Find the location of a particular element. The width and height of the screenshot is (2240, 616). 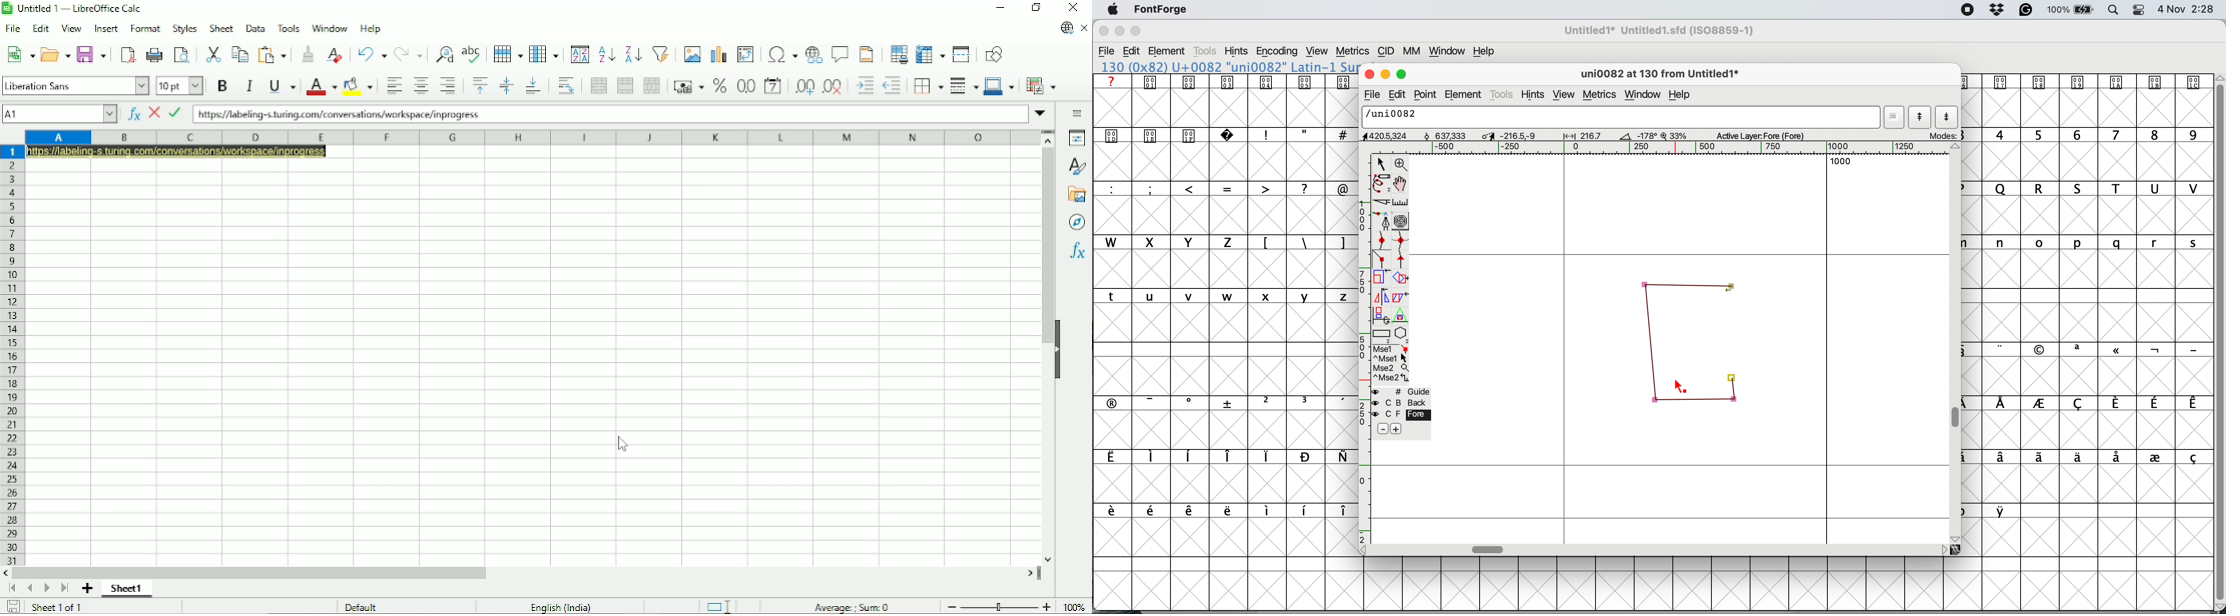

Clone formatting is located at coordinates (308, 54).